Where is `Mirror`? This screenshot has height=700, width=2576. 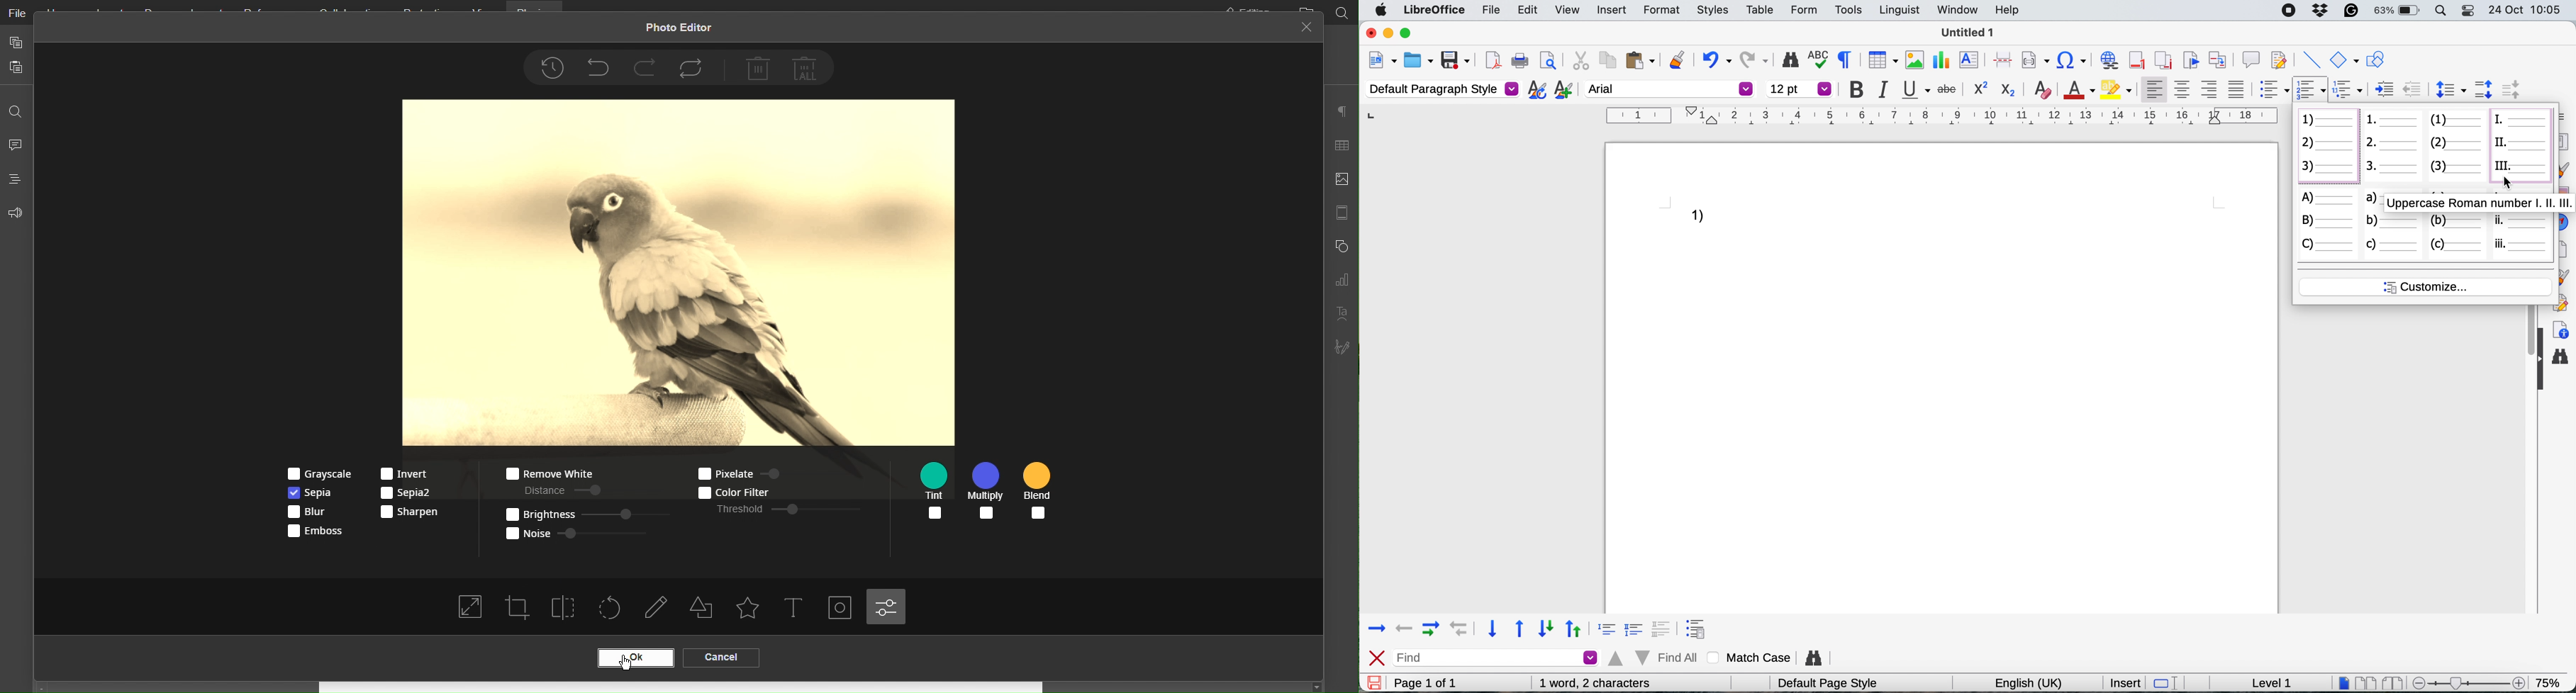
Mirror is located at coordinates (564, 607).